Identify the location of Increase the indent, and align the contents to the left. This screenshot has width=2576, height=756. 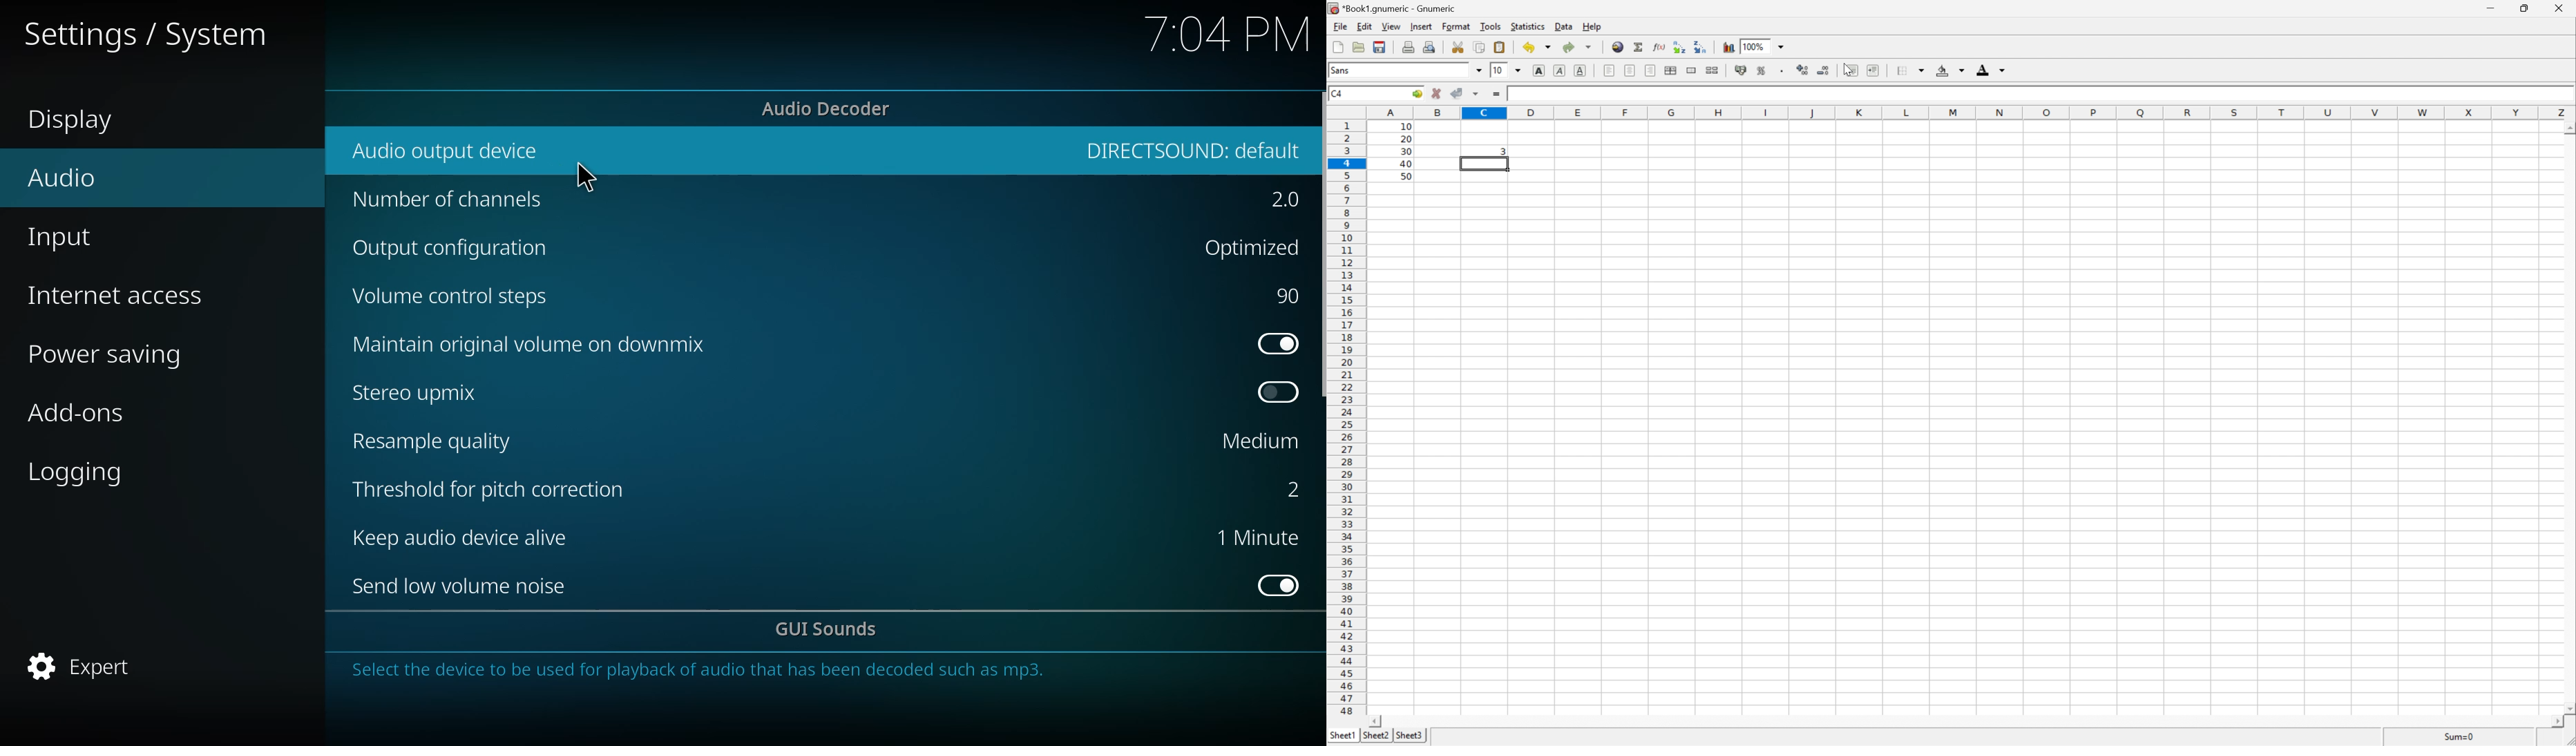
(1873, 67).